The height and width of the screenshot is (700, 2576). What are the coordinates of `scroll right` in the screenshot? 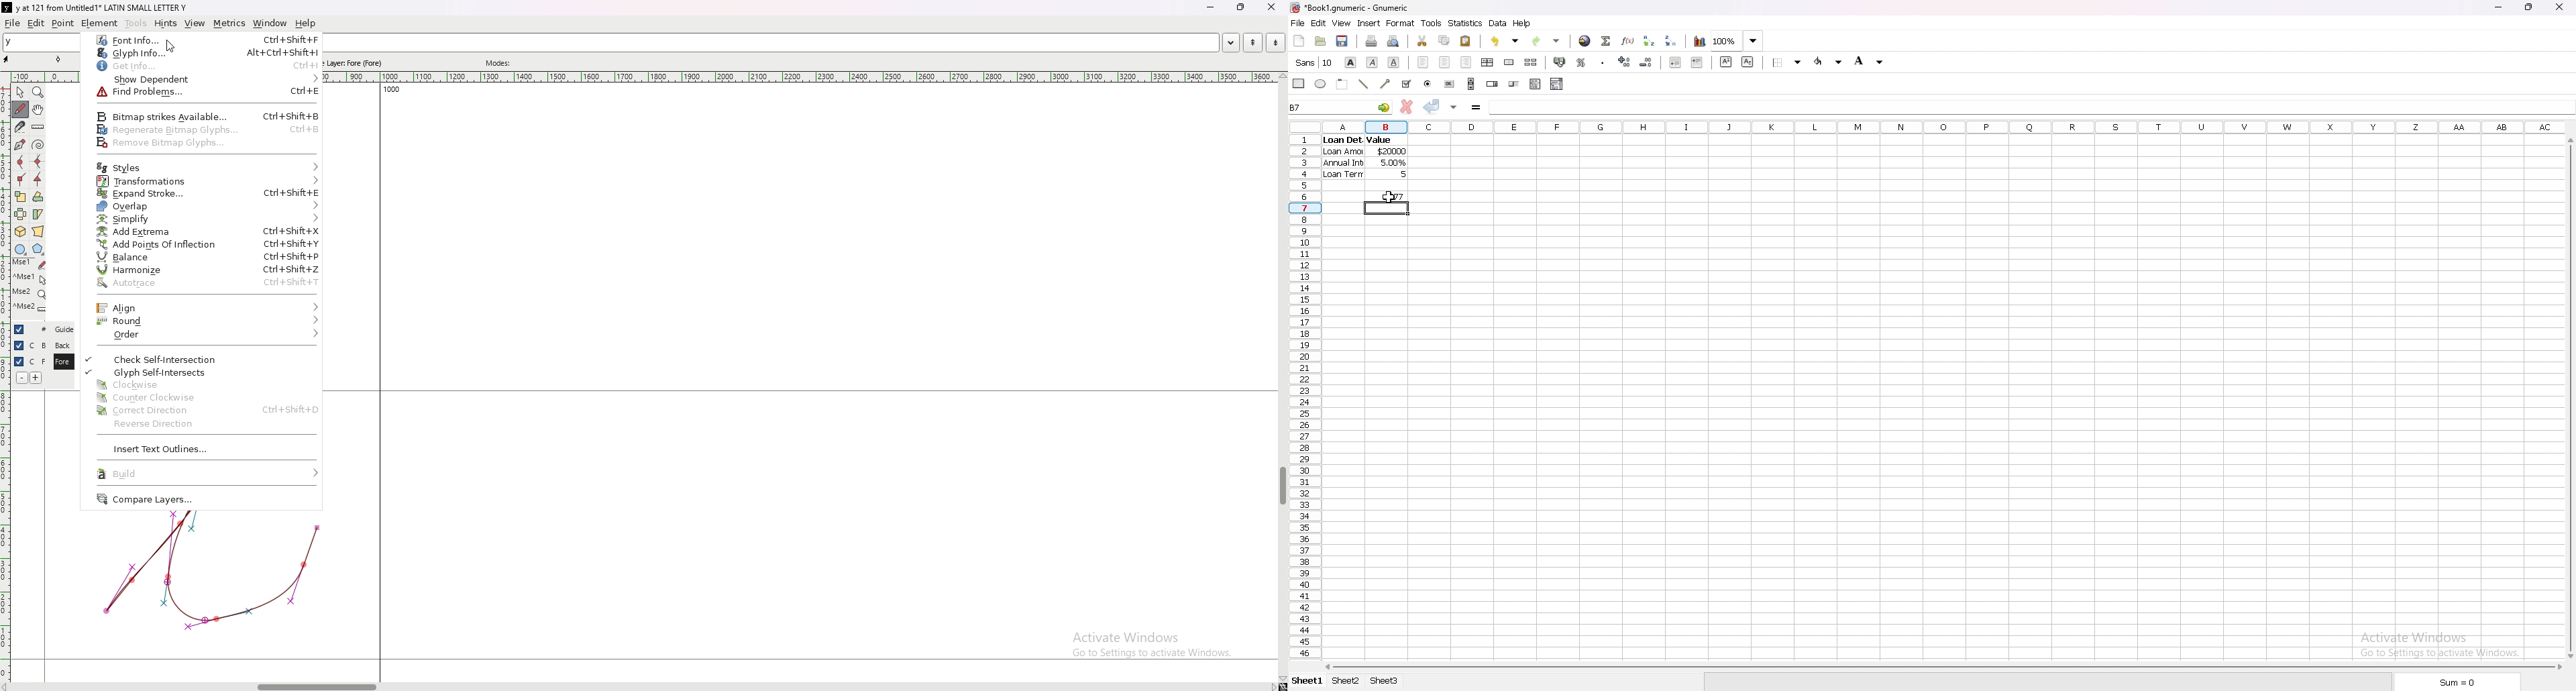 It's located at (1272, 686).